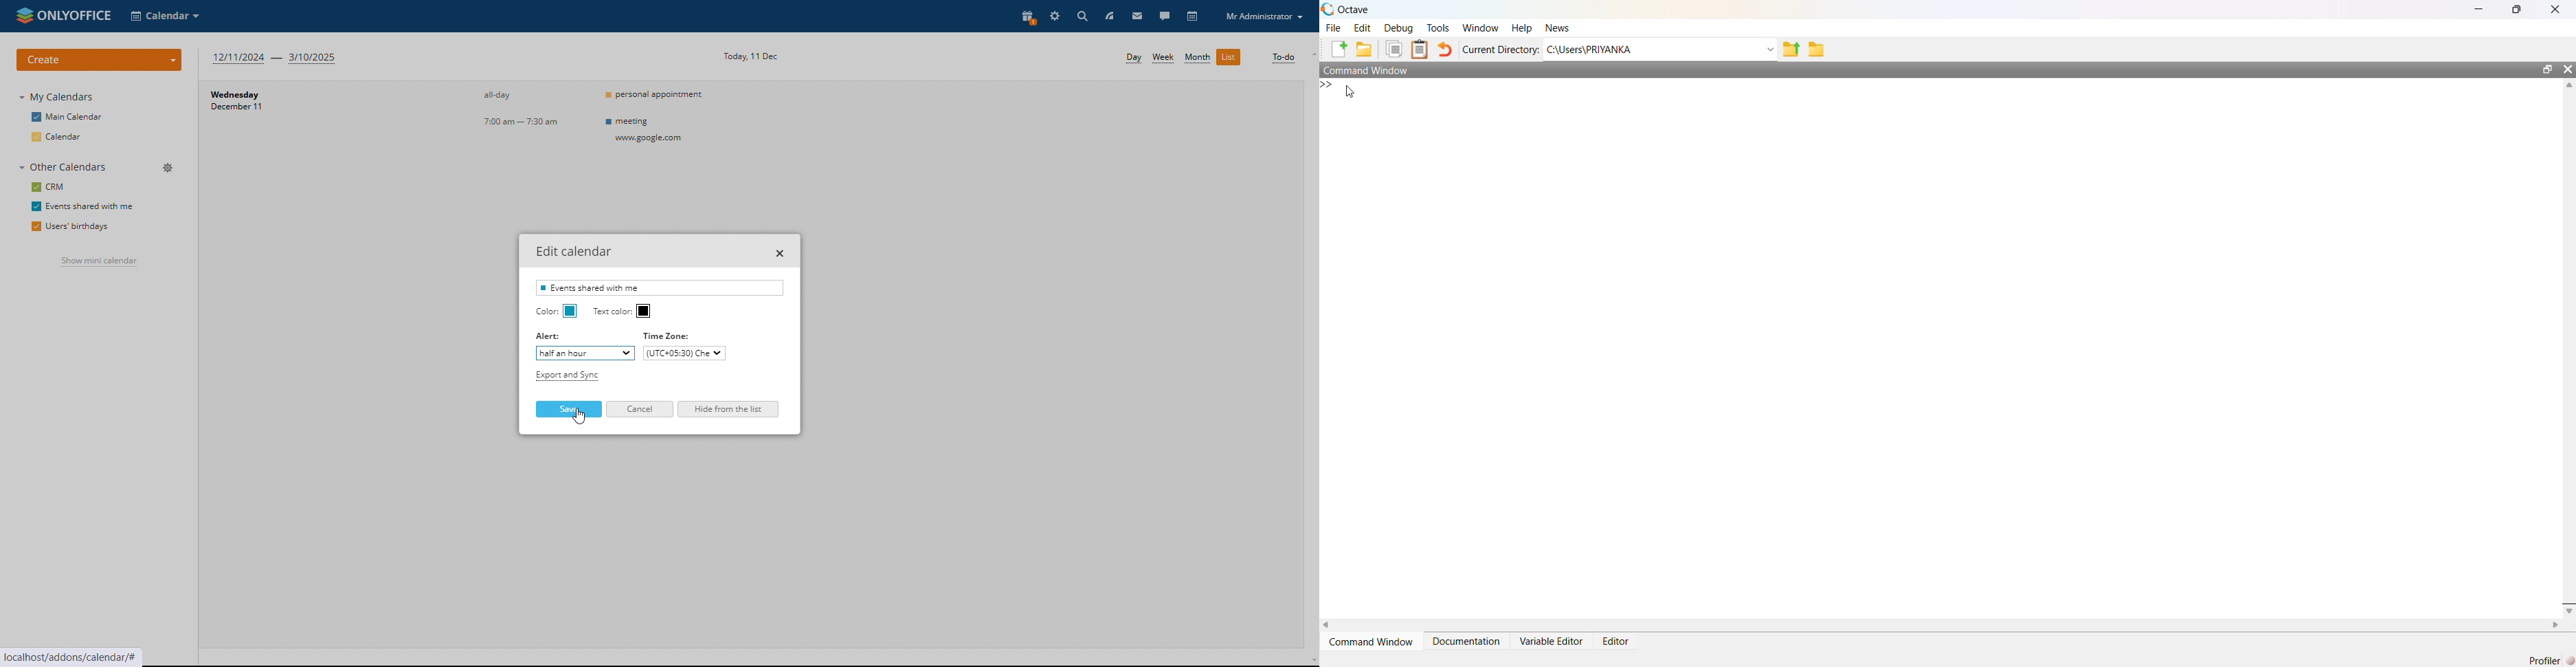 The image size is (2576, 672). What do you see at coordinates (1311, 54) in the screenshot?
I see `scroll up` at bounding box center [1311, 54].